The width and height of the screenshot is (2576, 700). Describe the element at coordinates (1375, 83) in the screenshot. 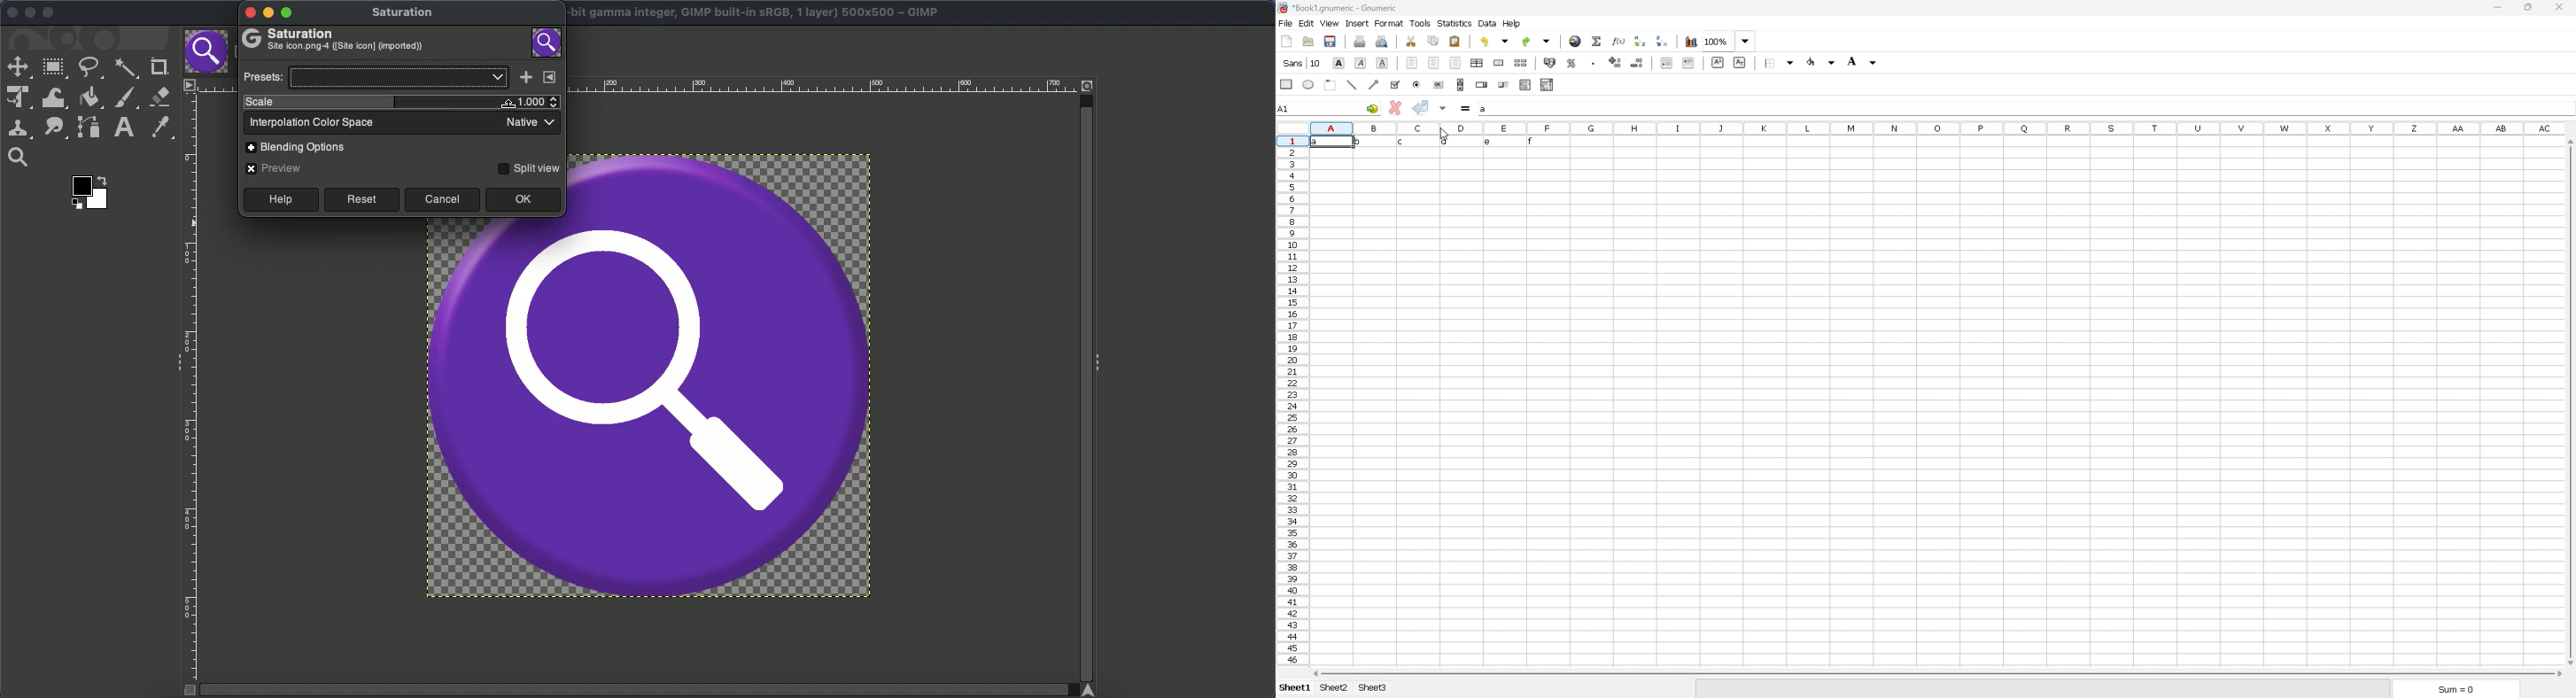

I see `arrowed line` at that location.